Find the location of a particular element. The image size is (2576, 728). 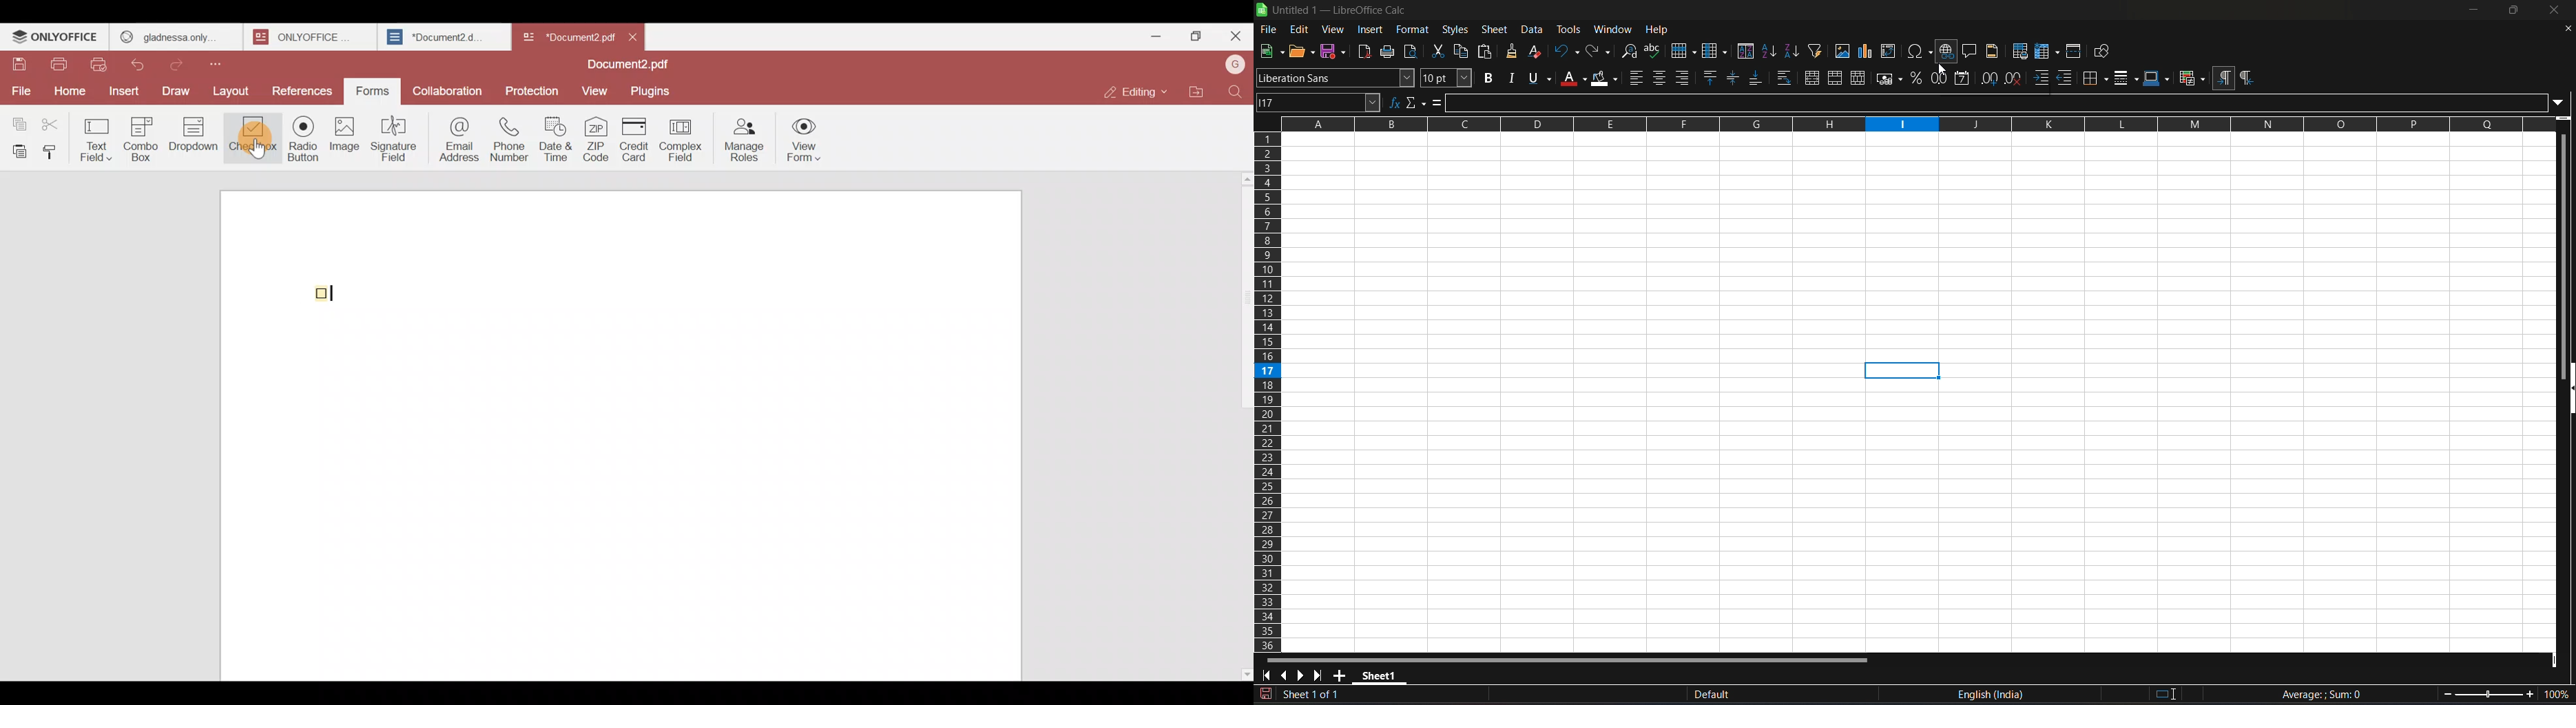

insert image is located at coordinates (1843, 51).